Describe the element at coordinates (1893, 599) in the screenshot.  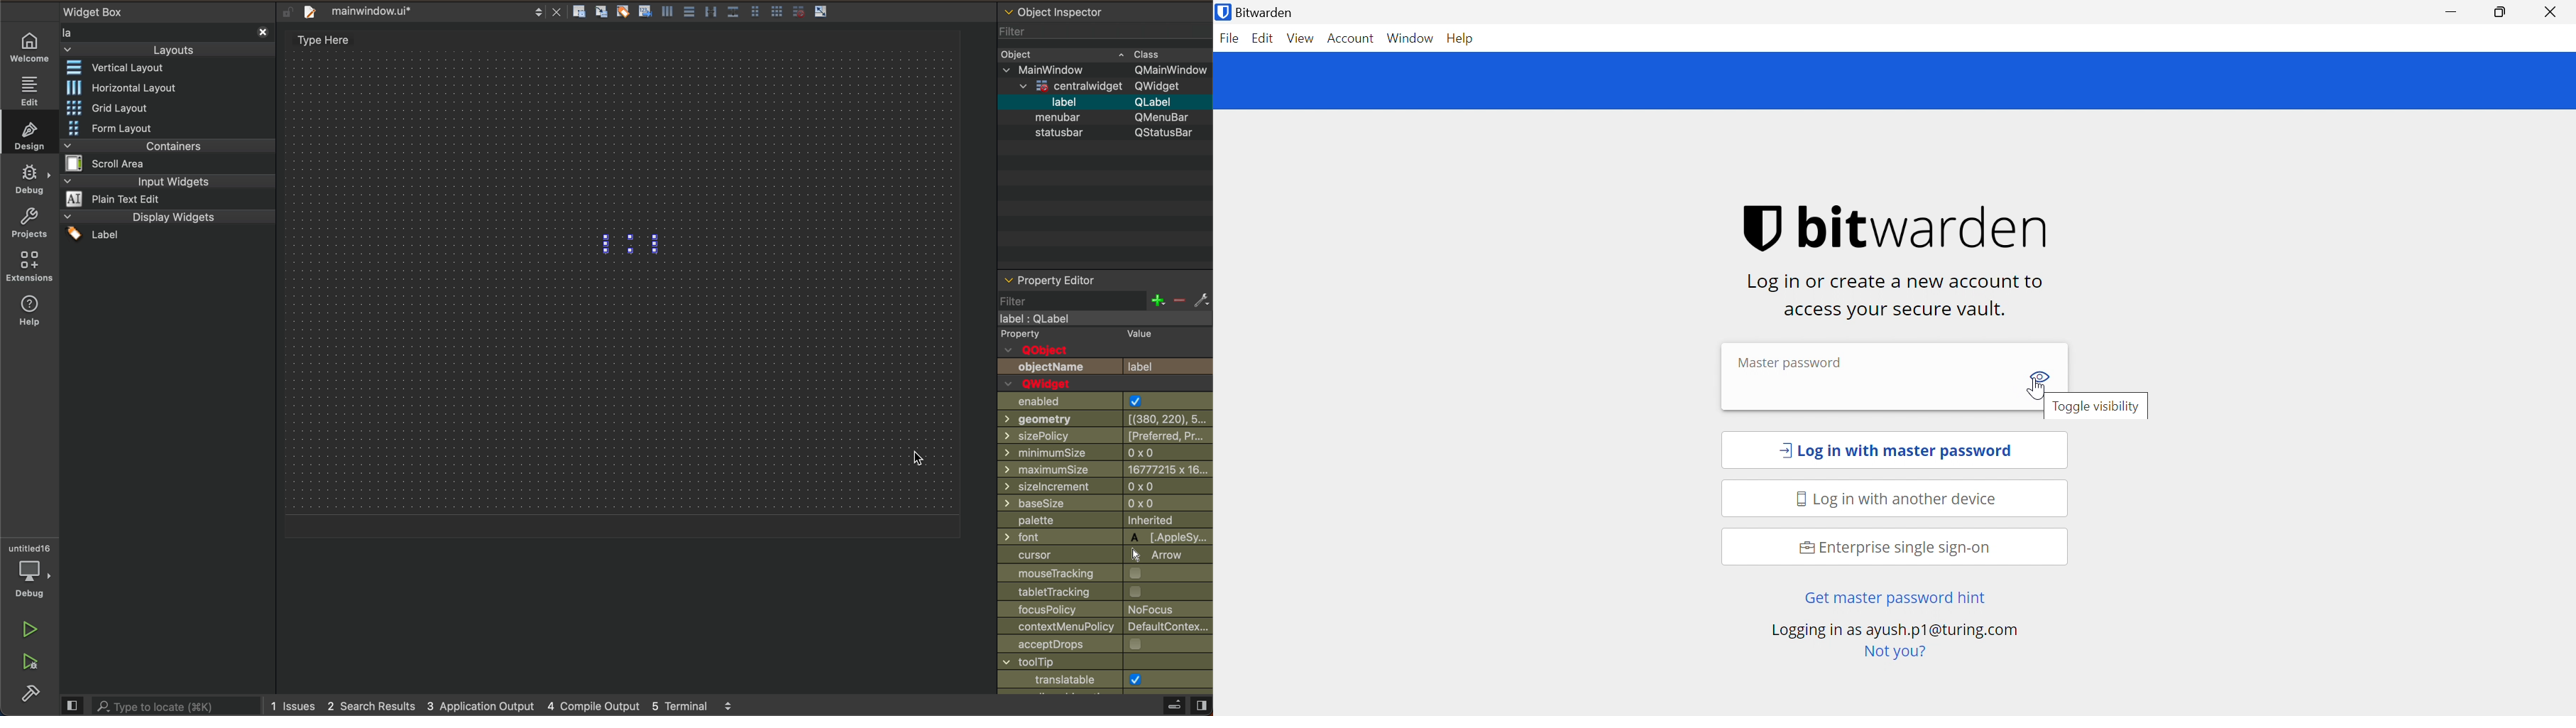
I see `Get master password hint` at that location.